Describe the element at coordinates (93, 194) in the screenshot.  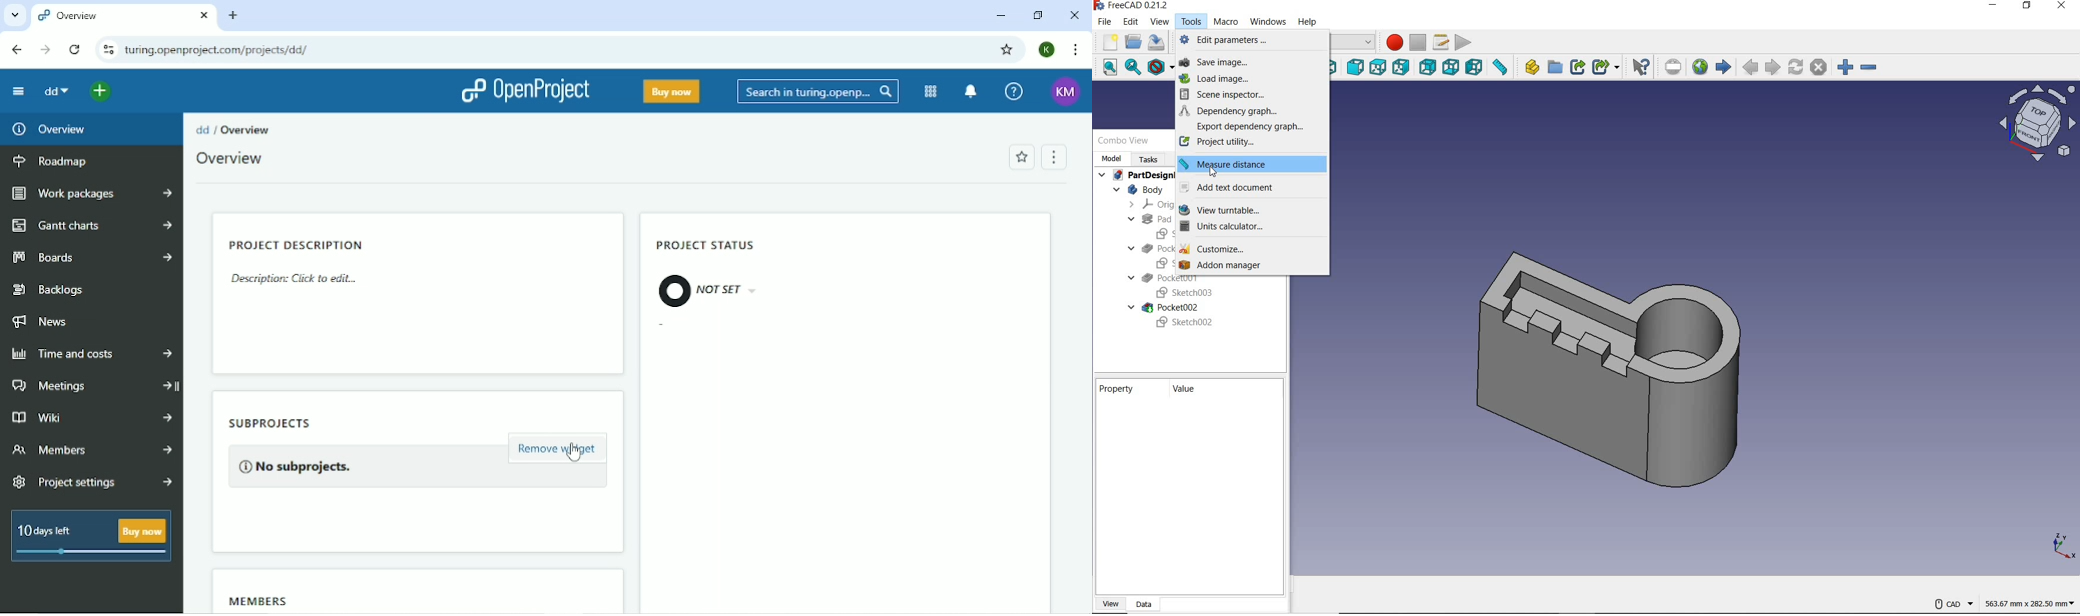
I see `Work packages` at that location.